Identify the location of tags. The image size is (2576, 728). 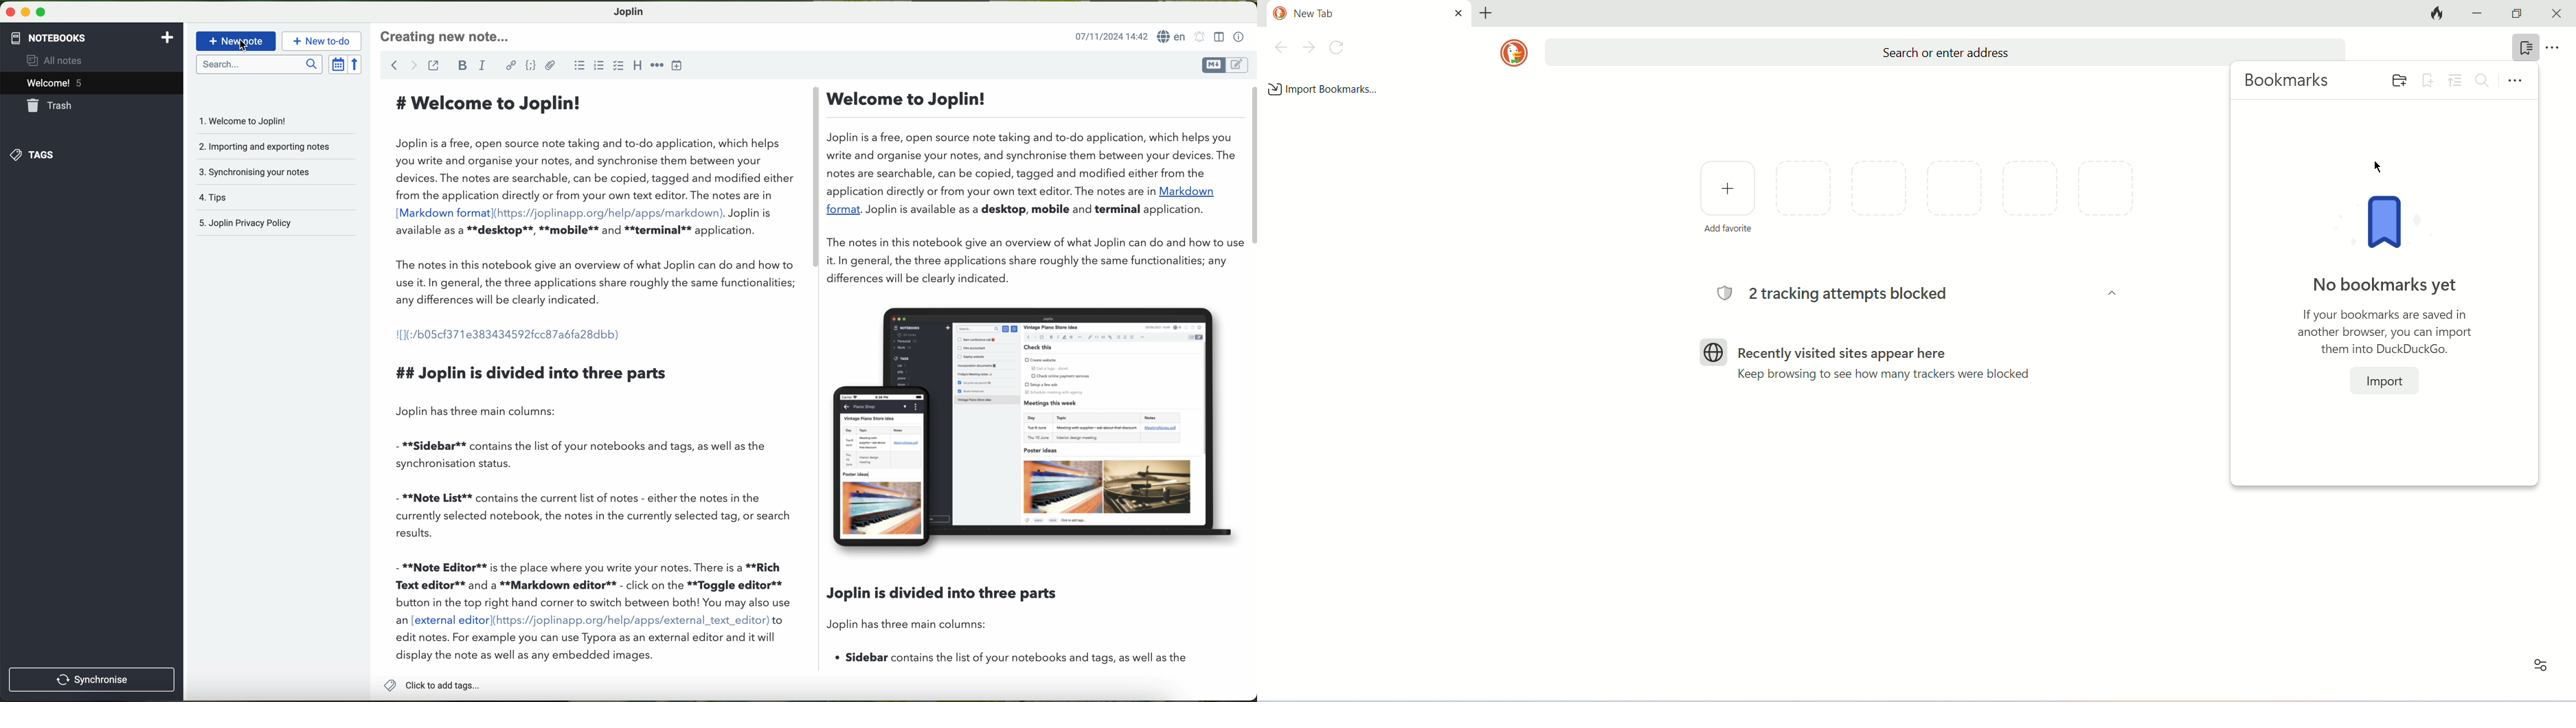
(274, 197).